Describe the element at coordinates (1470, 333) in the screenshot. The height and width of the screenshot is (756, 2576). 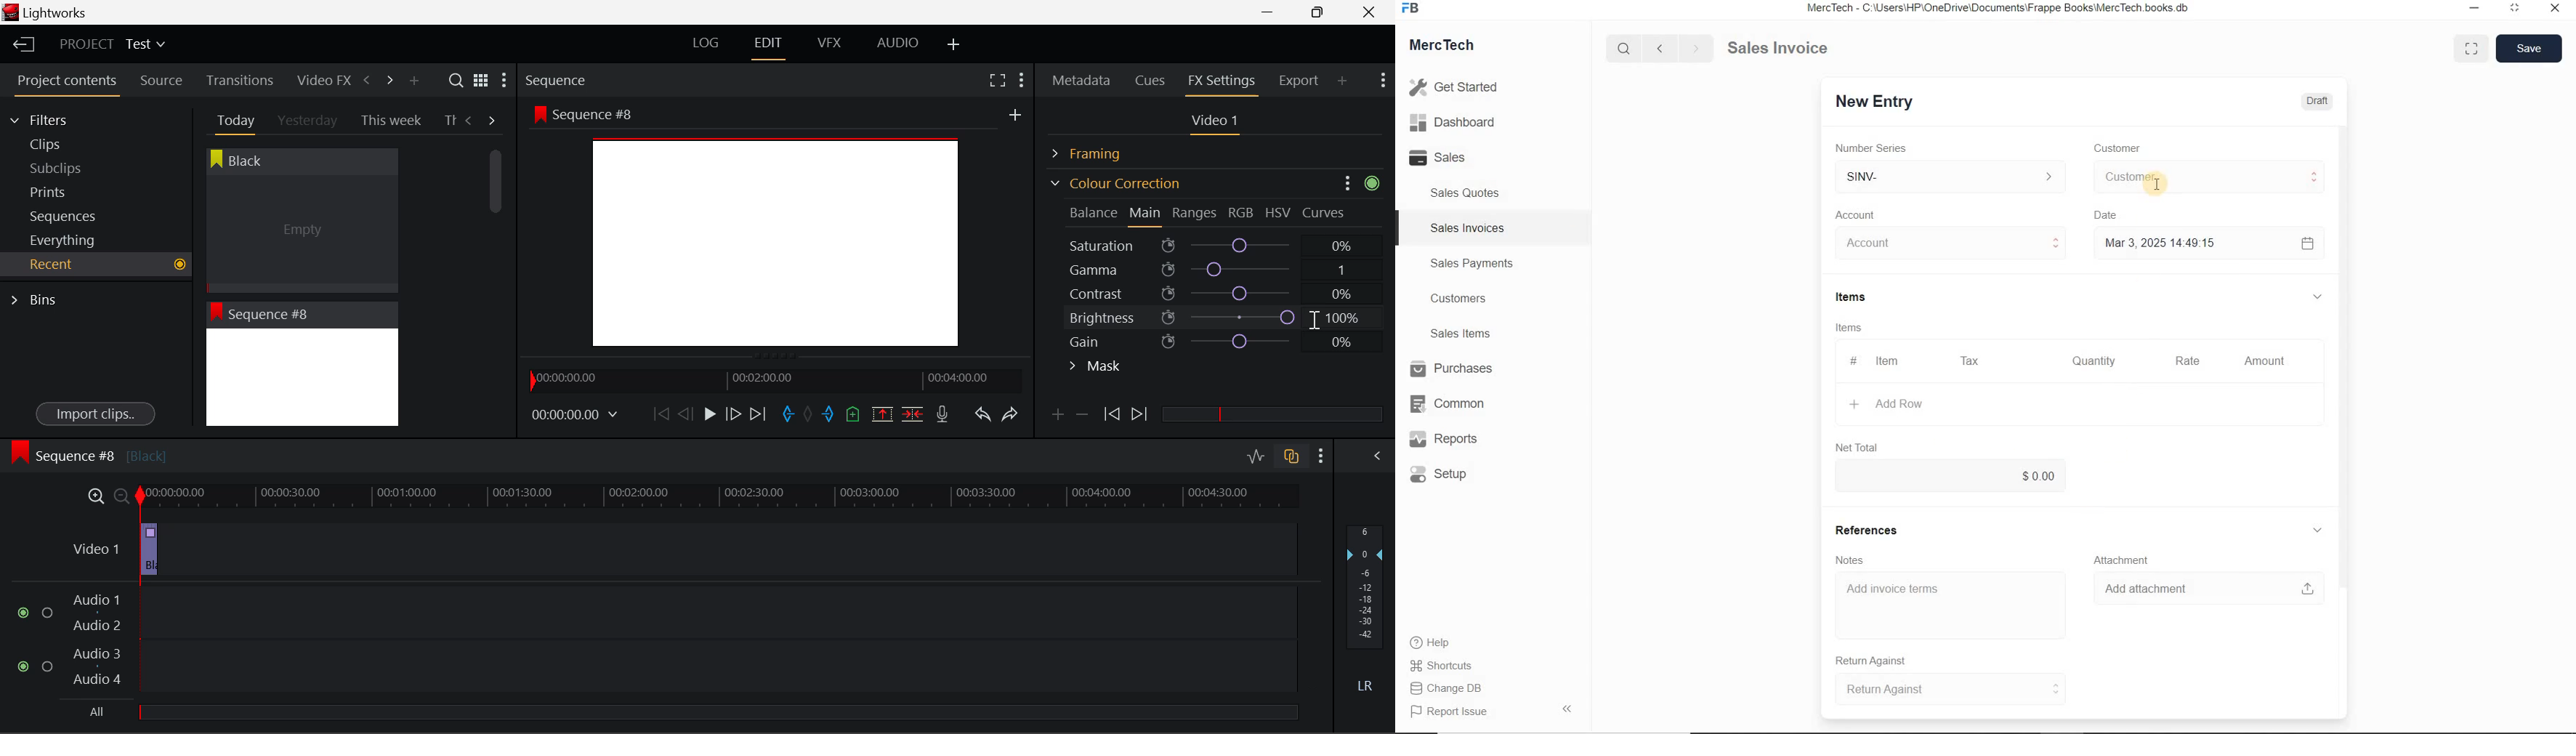
I see `Sales Items` at that location.